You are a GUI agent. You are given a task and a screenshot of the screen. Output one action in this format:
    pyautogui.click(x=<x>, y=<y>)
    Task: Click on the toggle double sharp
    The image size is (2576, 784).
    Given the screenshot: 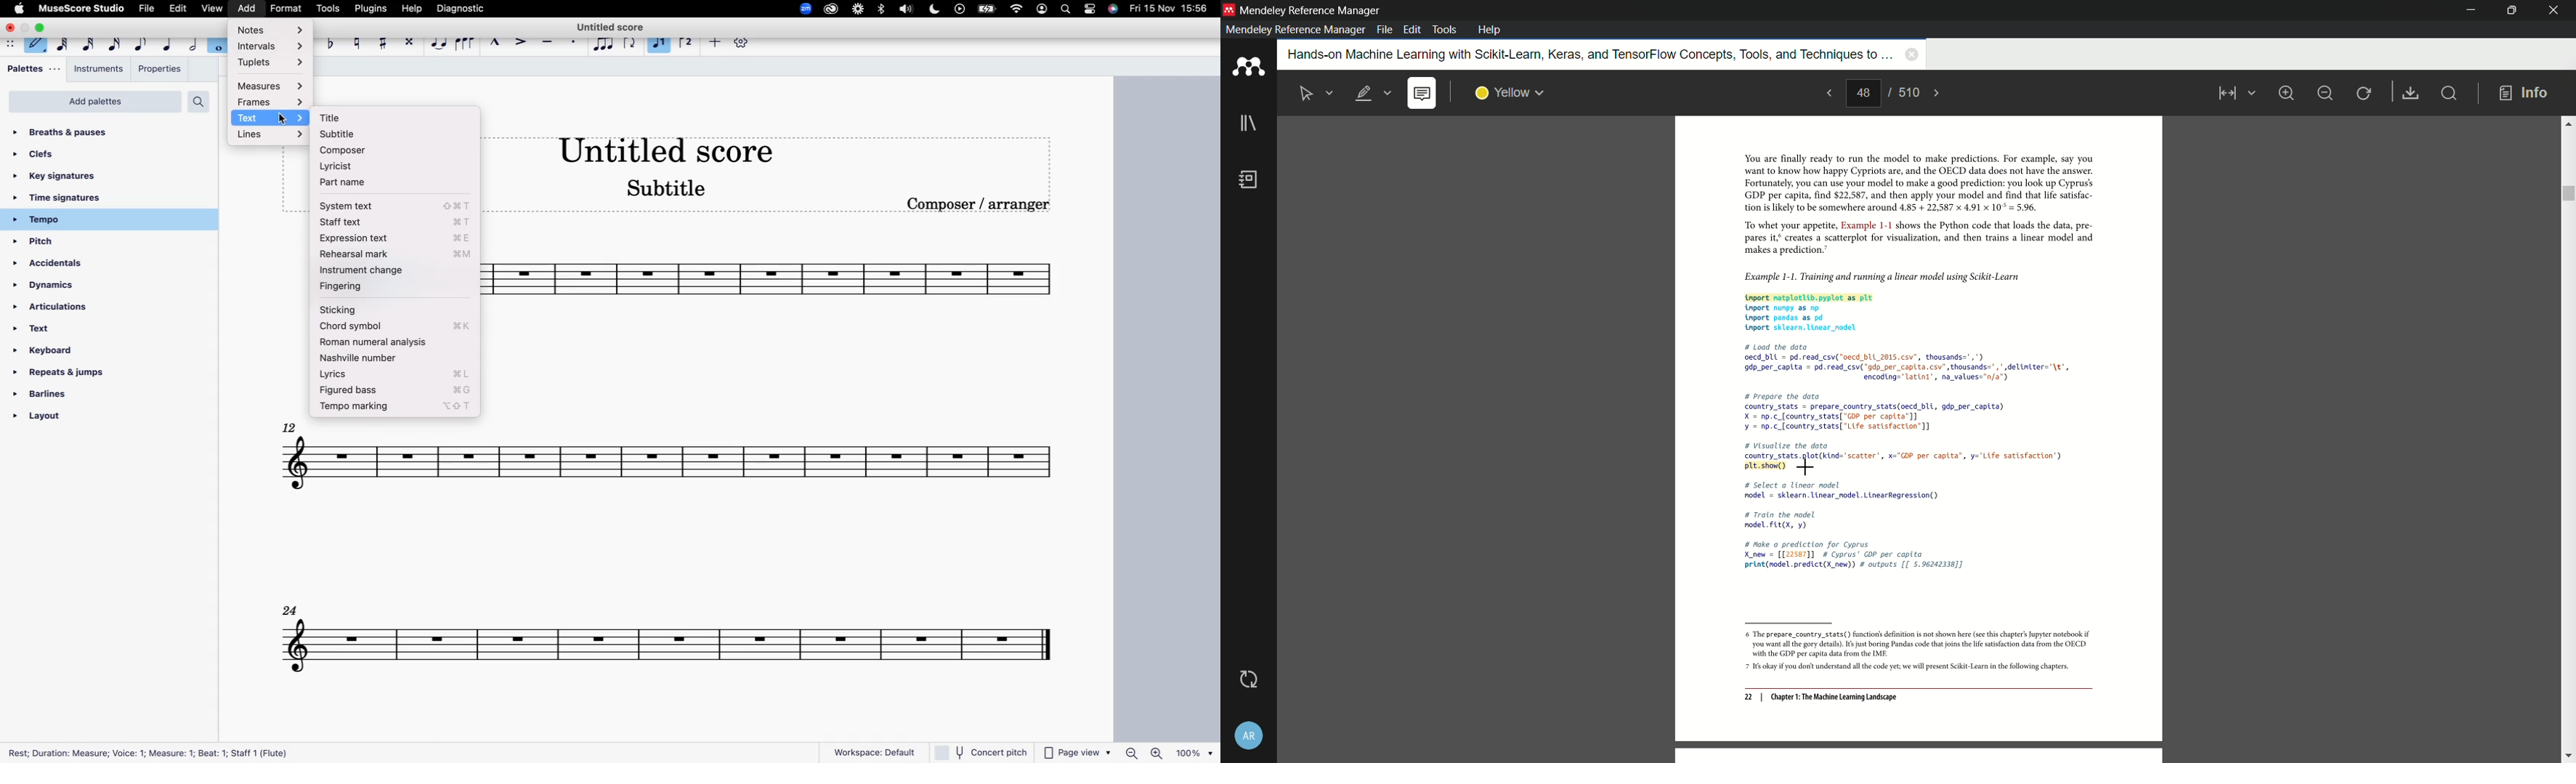 What is the action you would take?
    pyautogui.click(x=408, y=42)
    